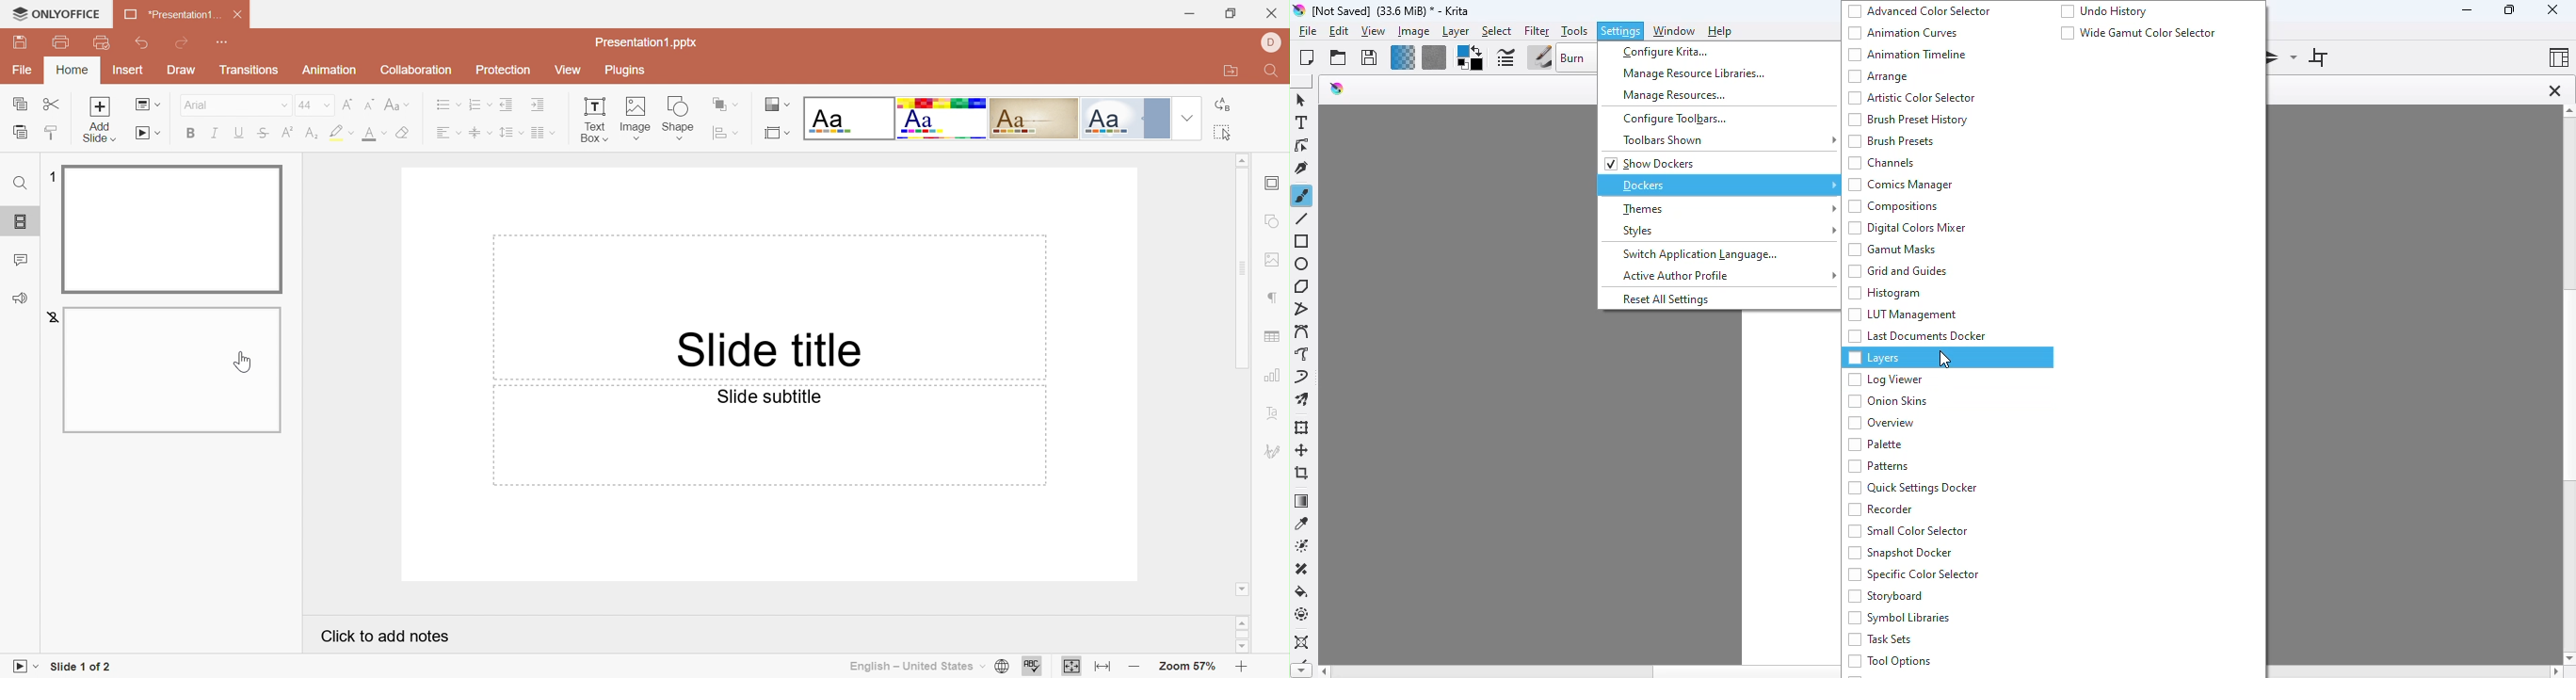 The height and width of the screenshot is (700, 2576). What do you see at coordinates (244, 363) in the screenshot?
I see `cursor` at bounding box center [244, 363].